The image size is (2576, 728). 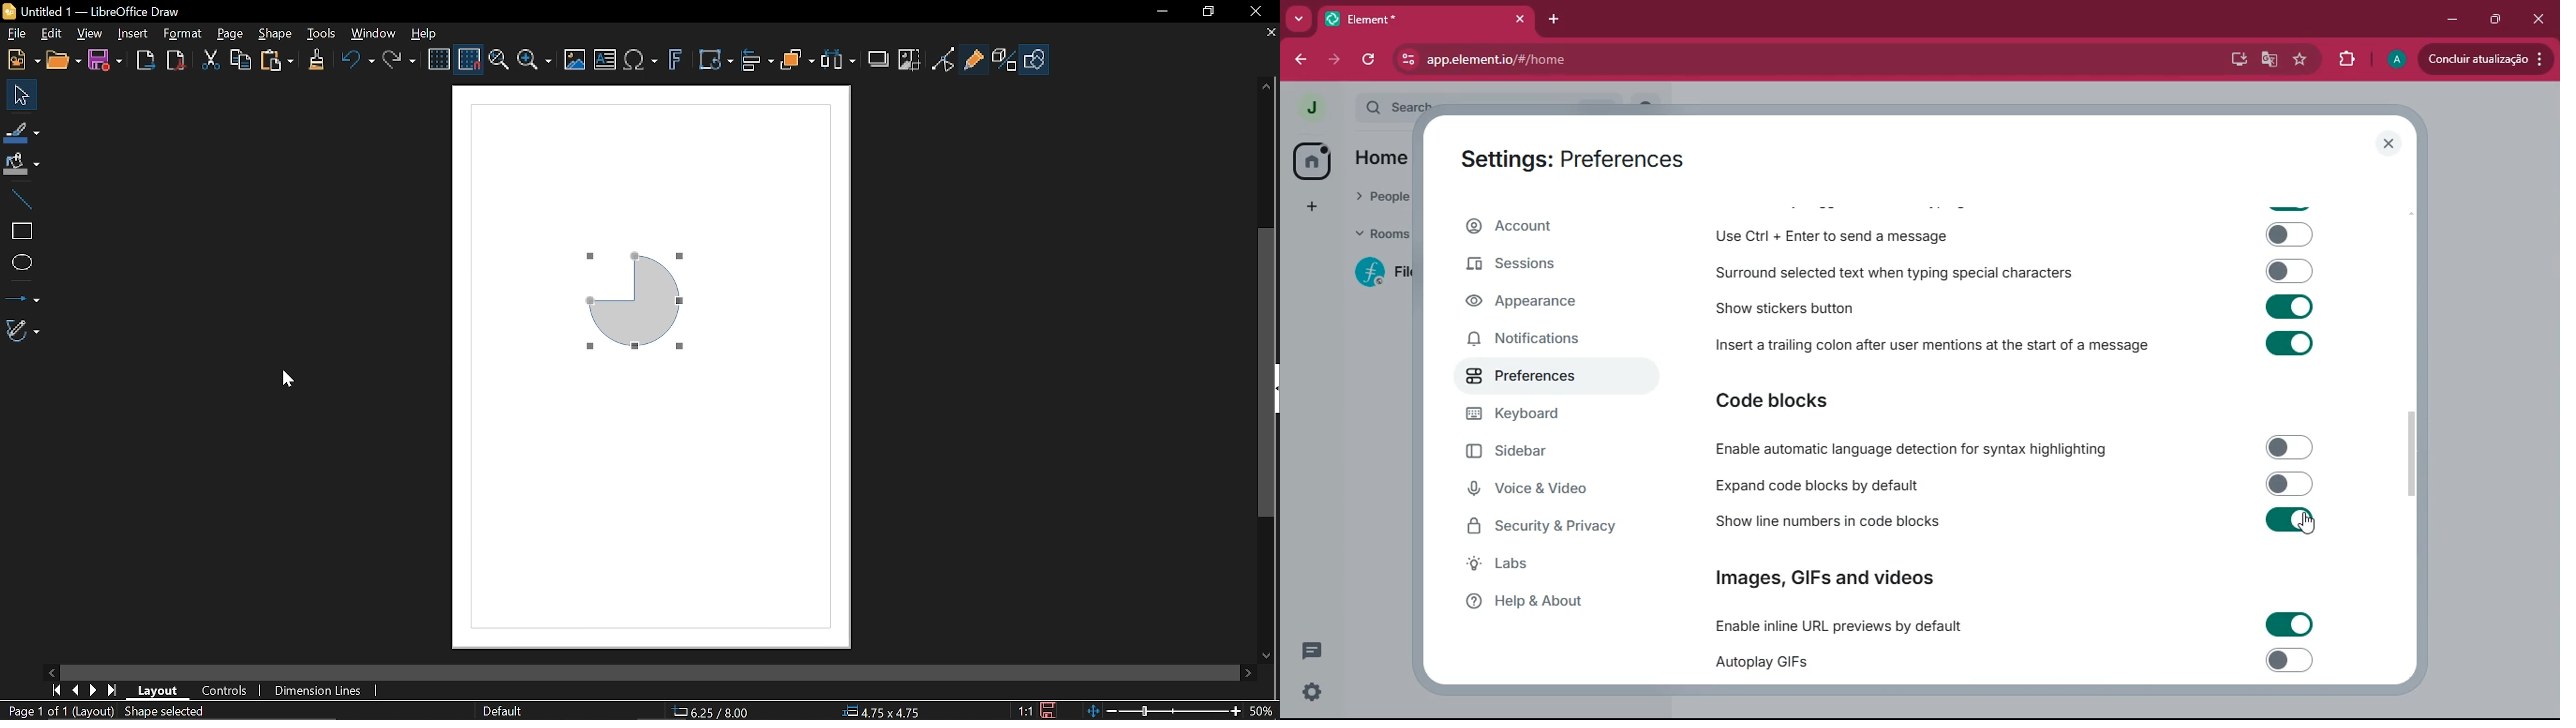 What do you see at coordinates (1027, 711) in the screenshot?
I see `1:1 (Scaling factor)` at bounding box center [1027, 711].